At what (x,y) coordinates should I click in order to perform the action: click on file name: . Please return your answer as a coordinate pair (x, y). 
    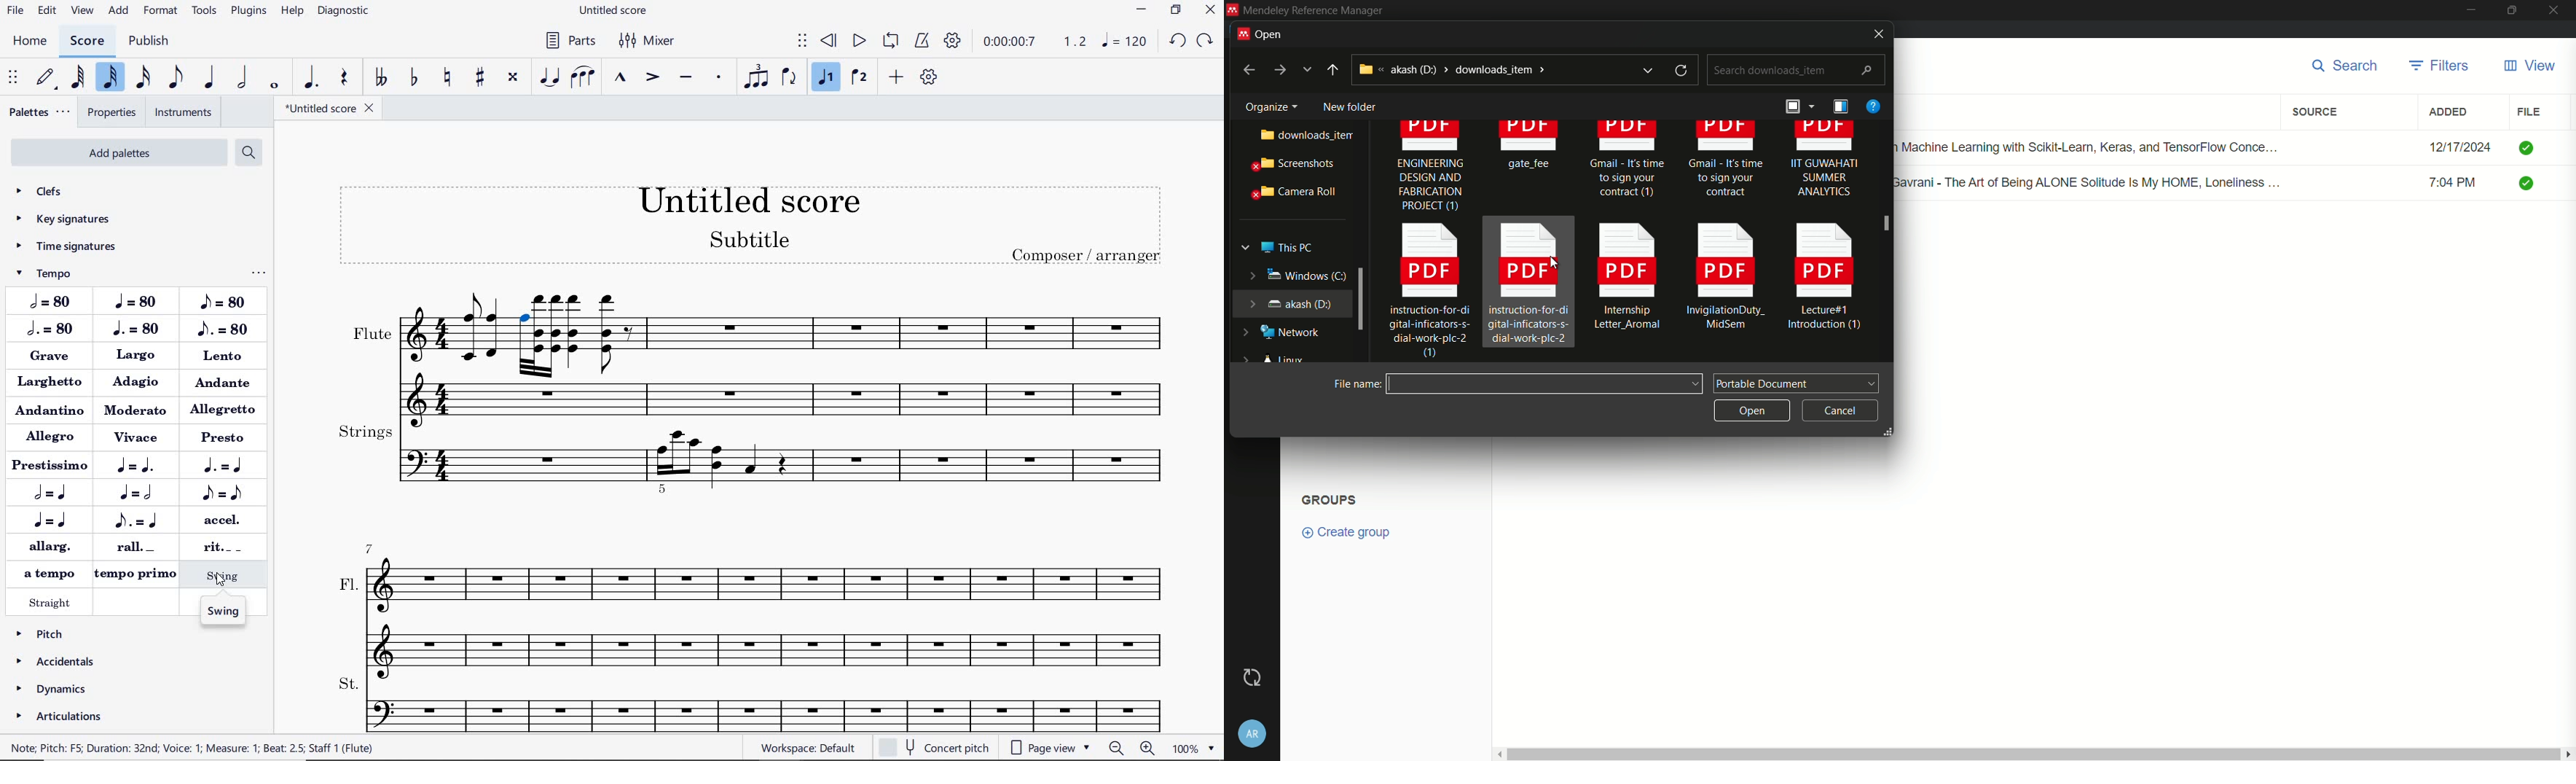
    Looking at the image, I should click on (1354, 382).